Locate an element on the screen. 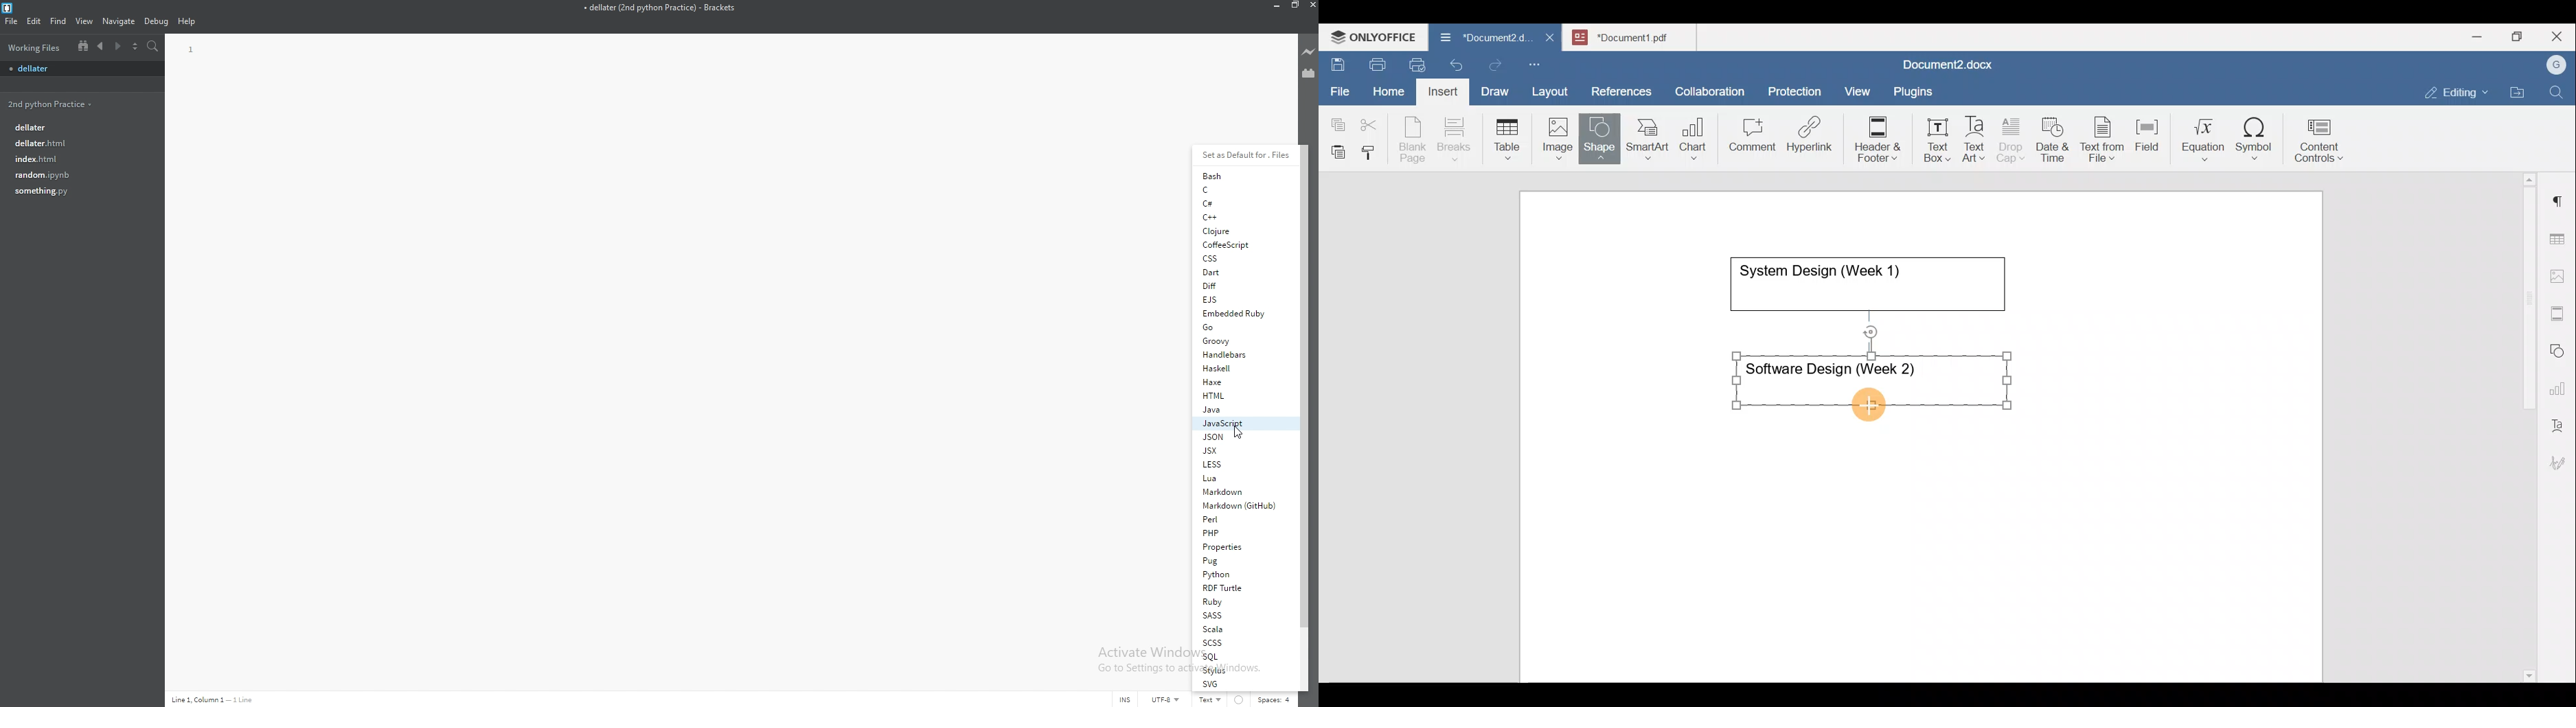 This screenshot has width=2576, height=728. working files is located at coordinates (35, 47).